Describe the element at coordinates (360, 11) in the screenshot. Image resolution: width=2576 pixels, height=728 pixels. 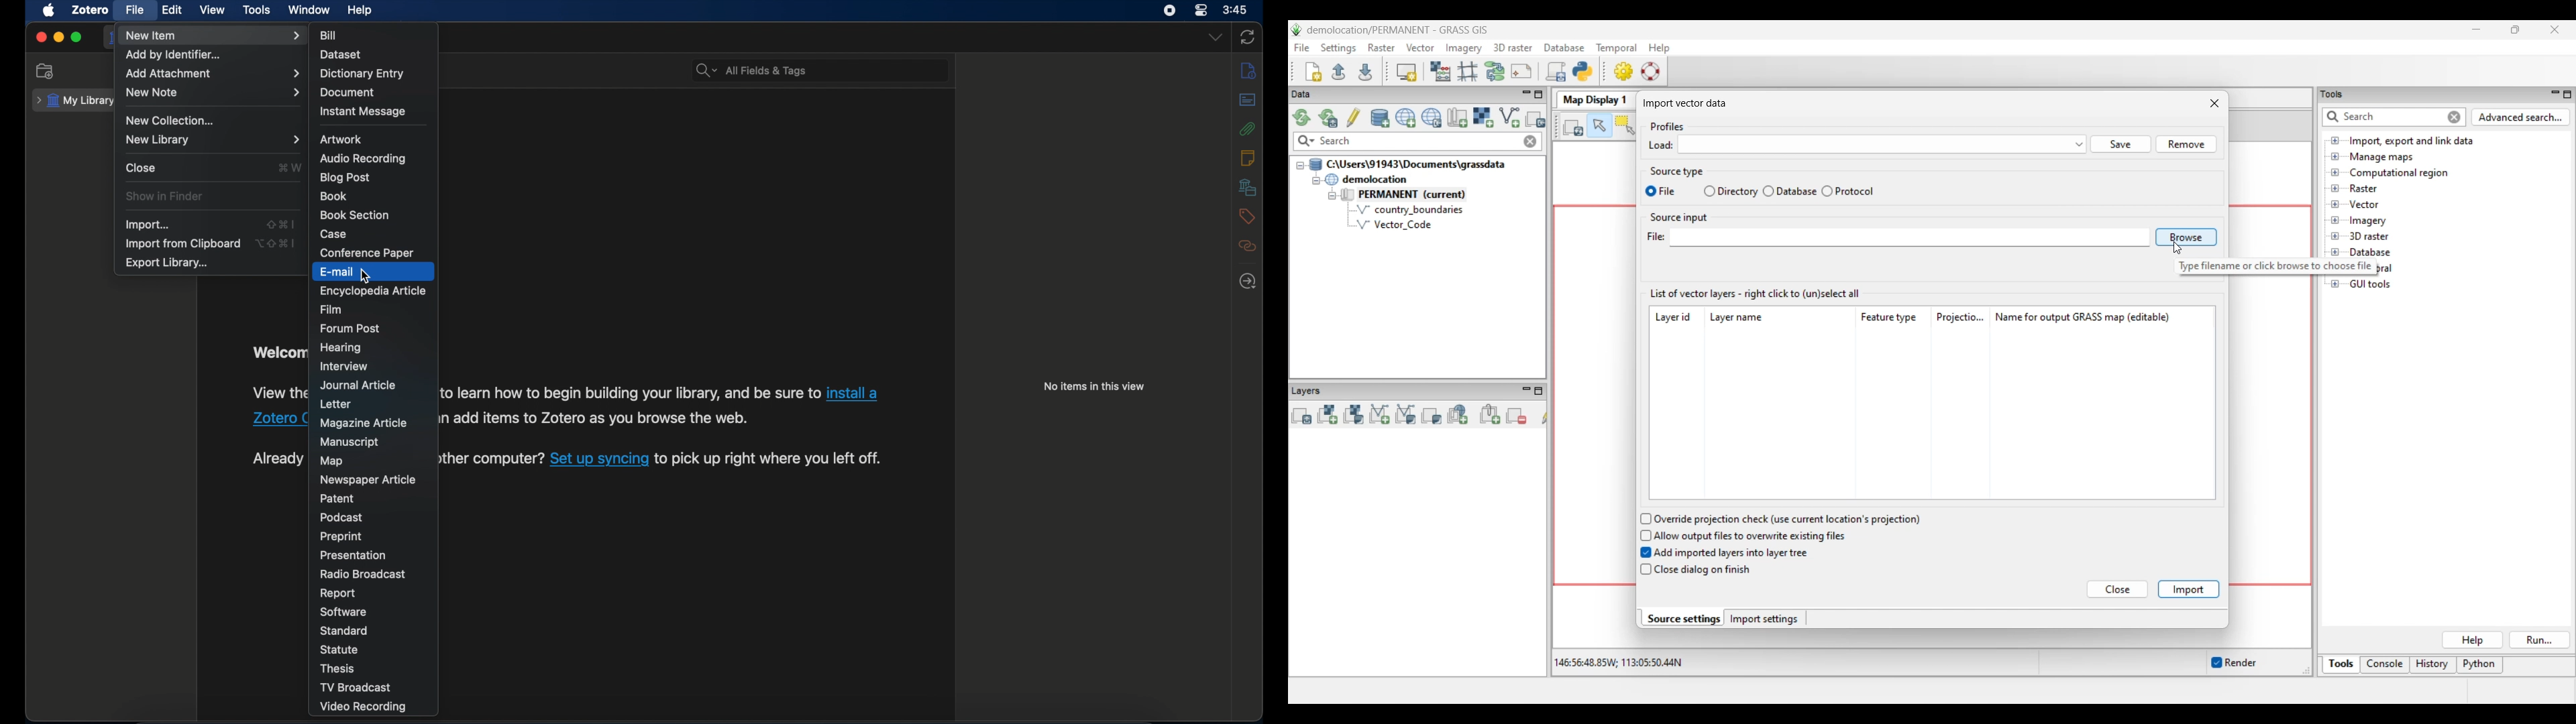
I see `help` at that location.